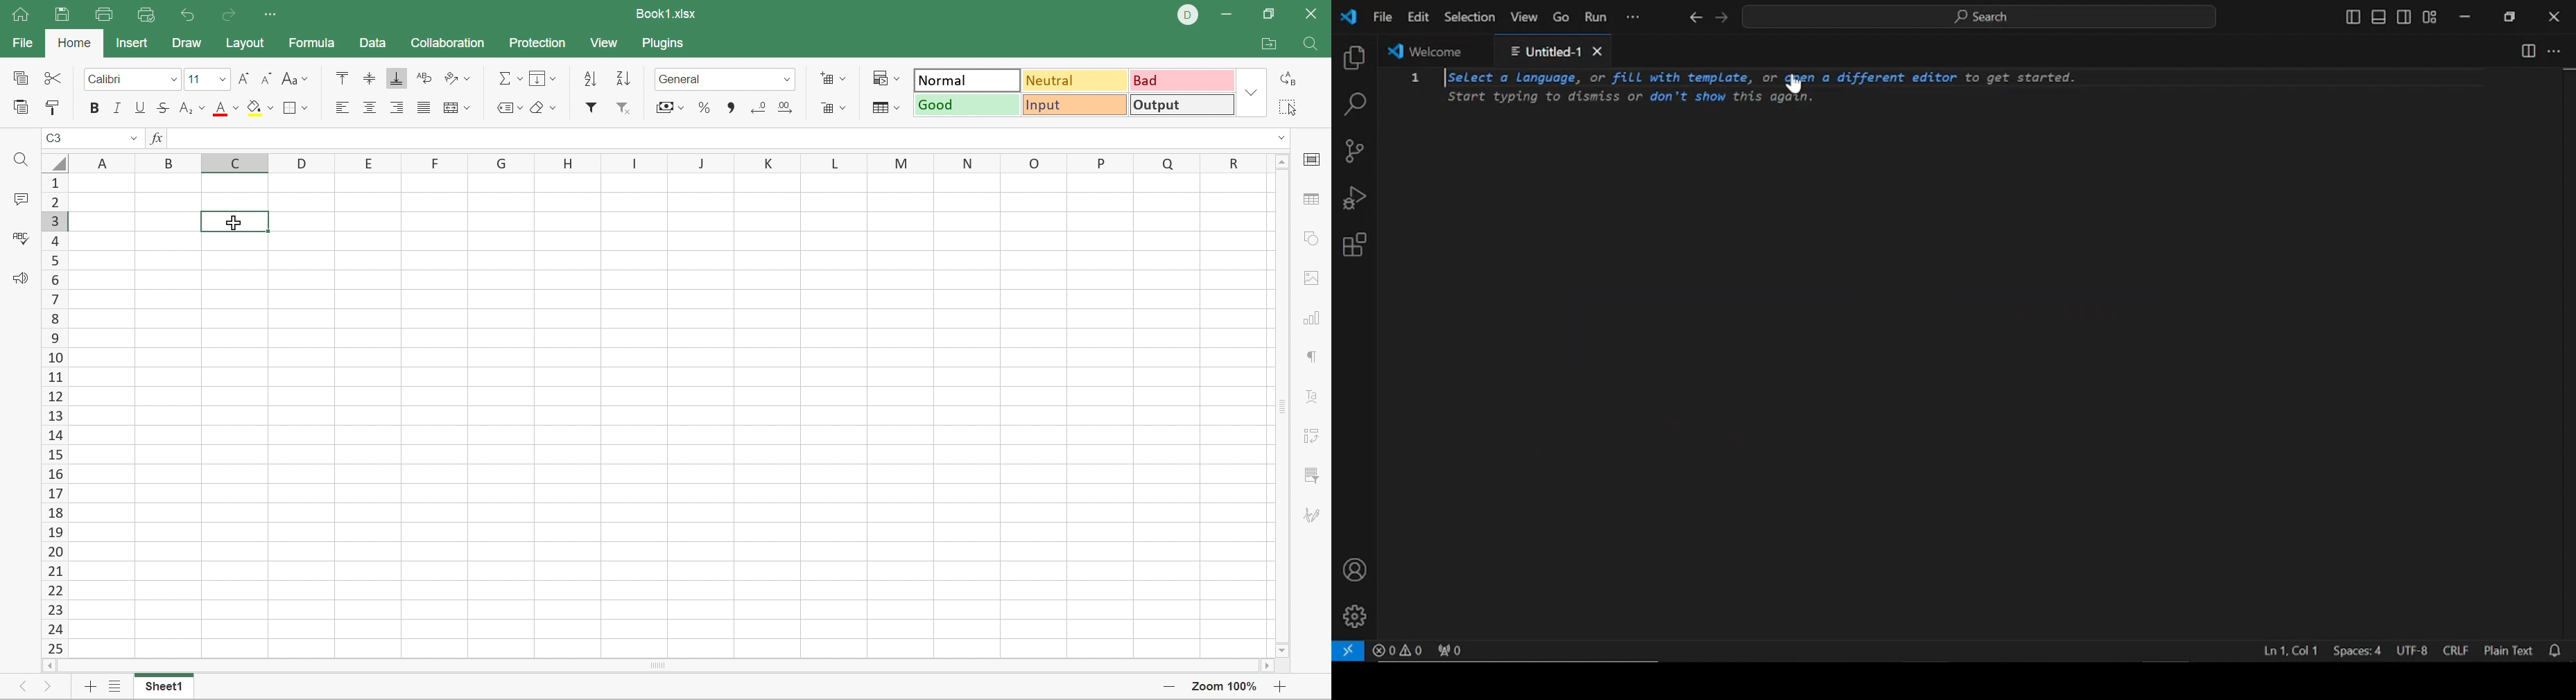 The width and height of the screenshot is (2576, 700). I want to click on Drop Down, so click(789, 80).